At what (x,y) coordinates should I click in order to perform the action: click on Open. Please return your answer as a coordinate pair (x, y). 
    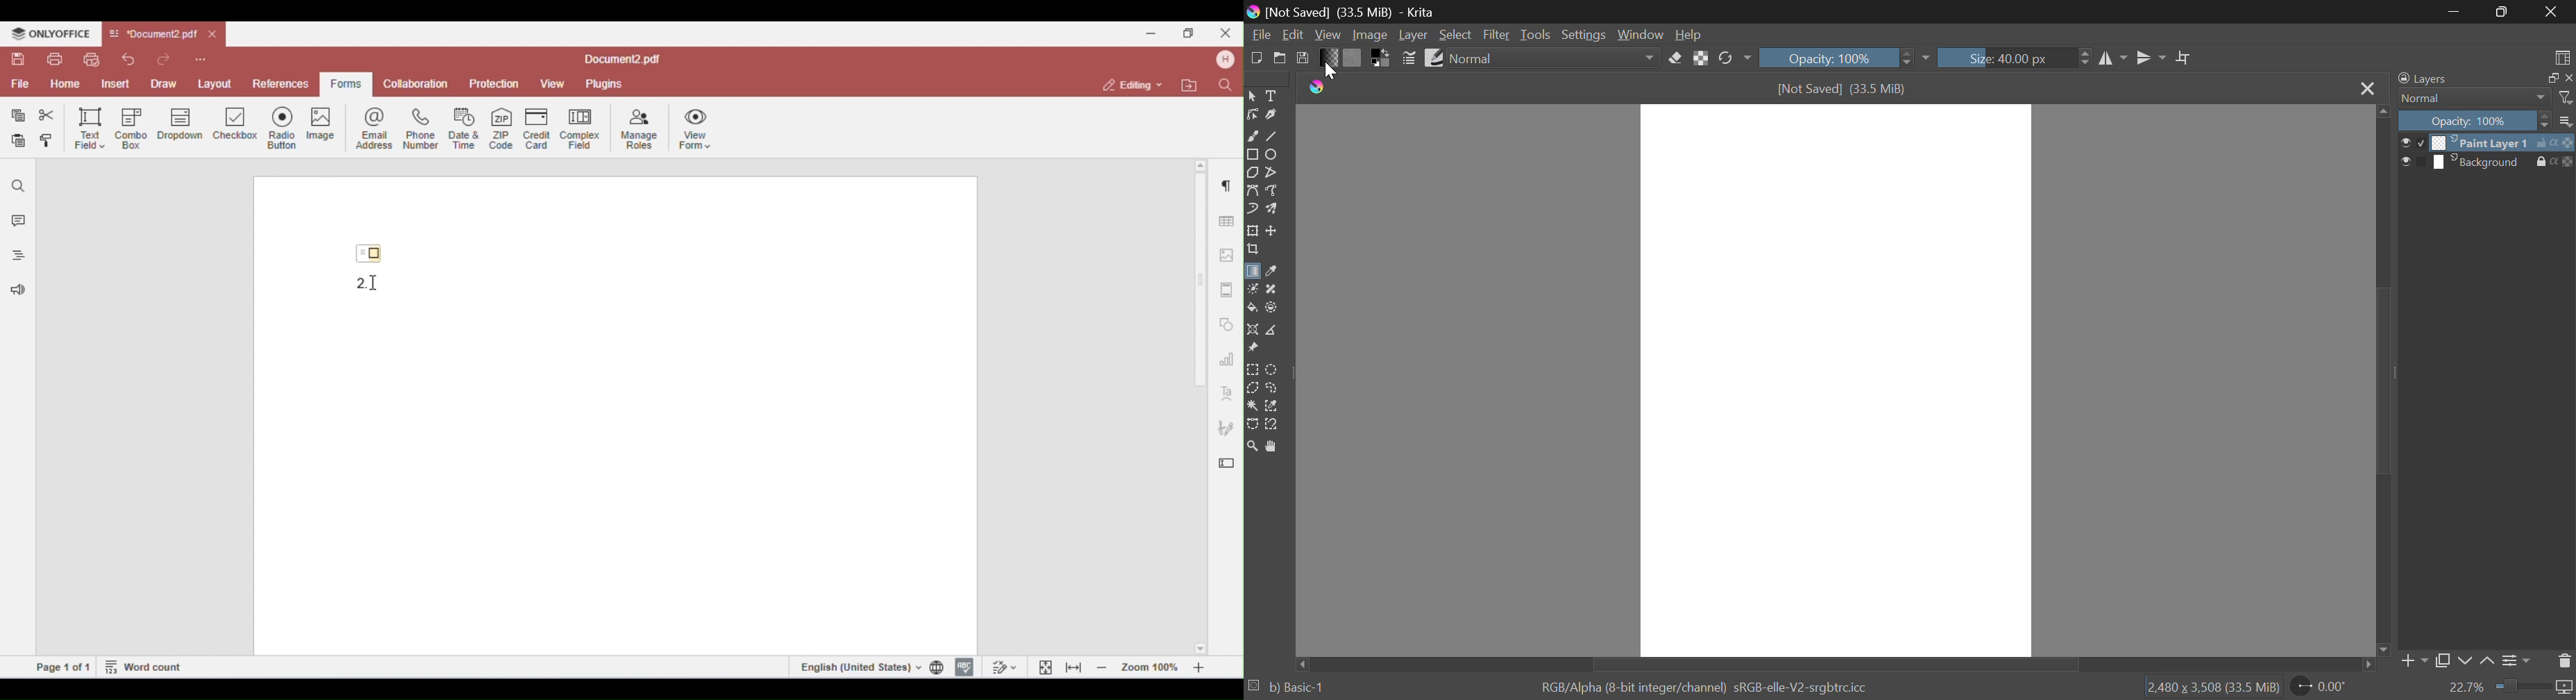
    Looking at the image, I should click on (1280, 58).